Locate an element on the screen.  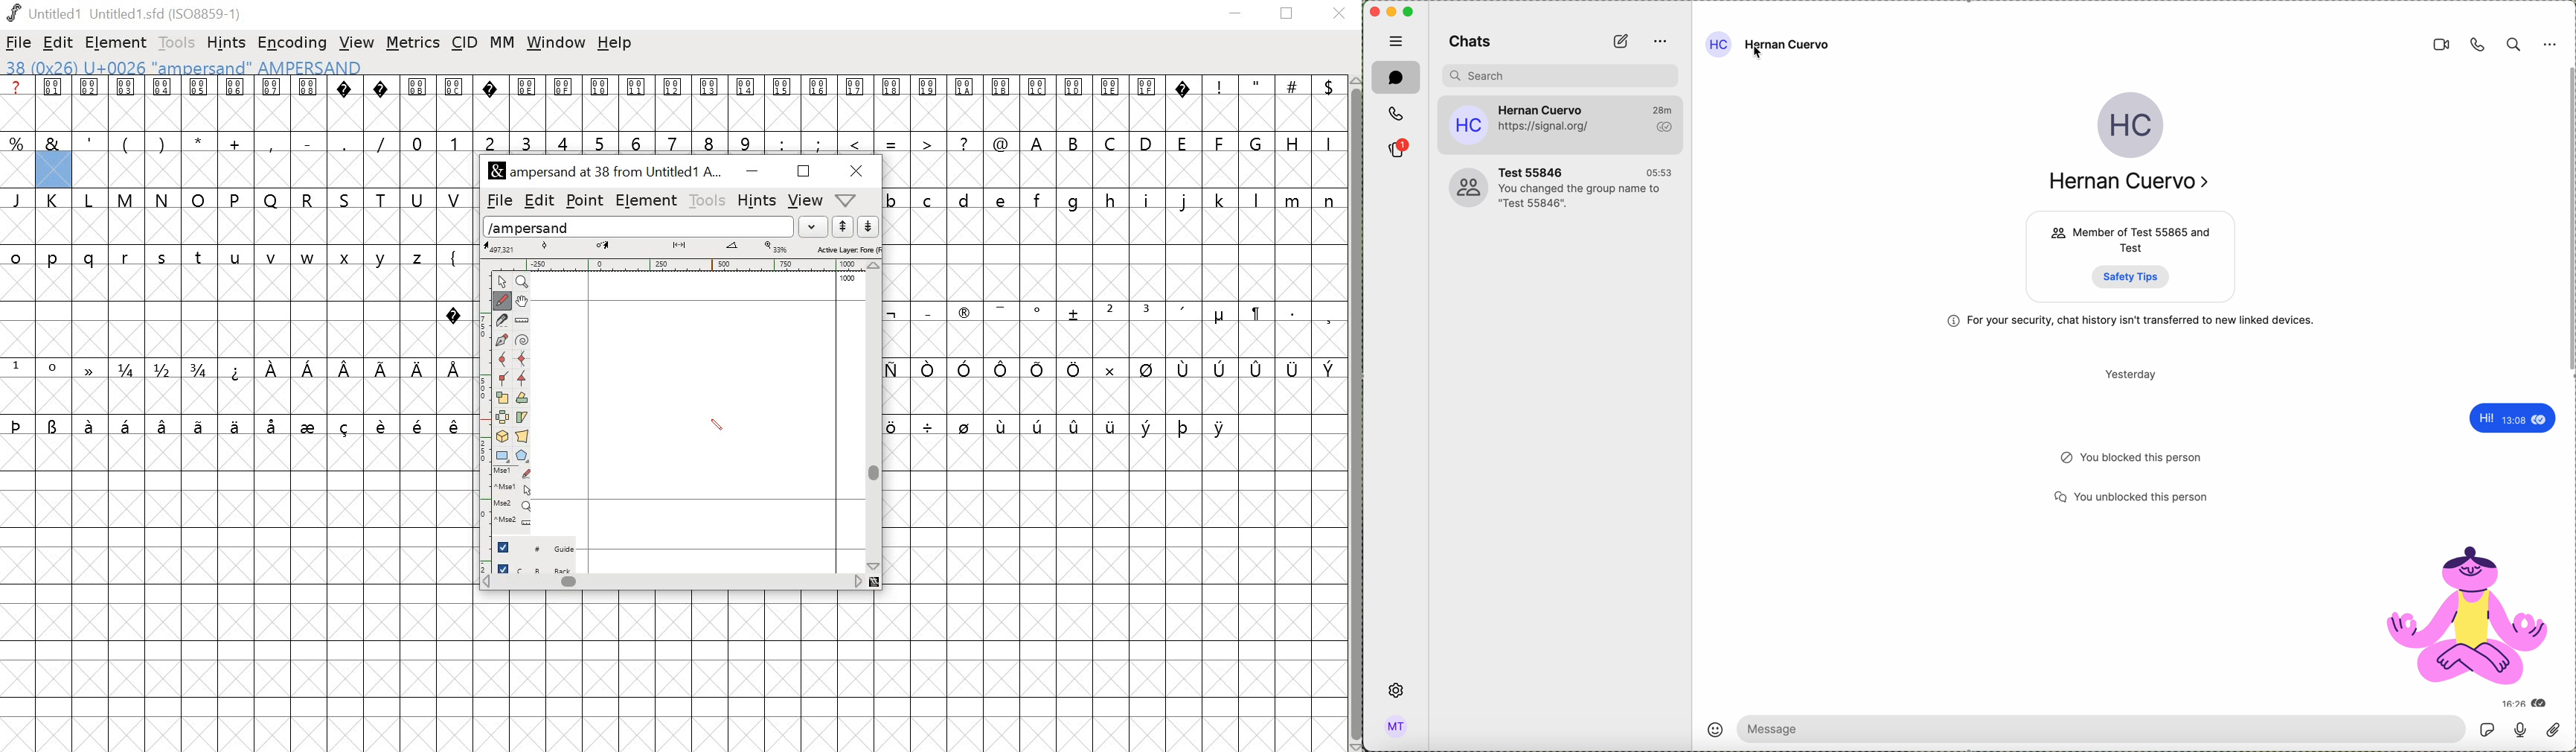
Test 55846 is located at coordinates (1537, 169).